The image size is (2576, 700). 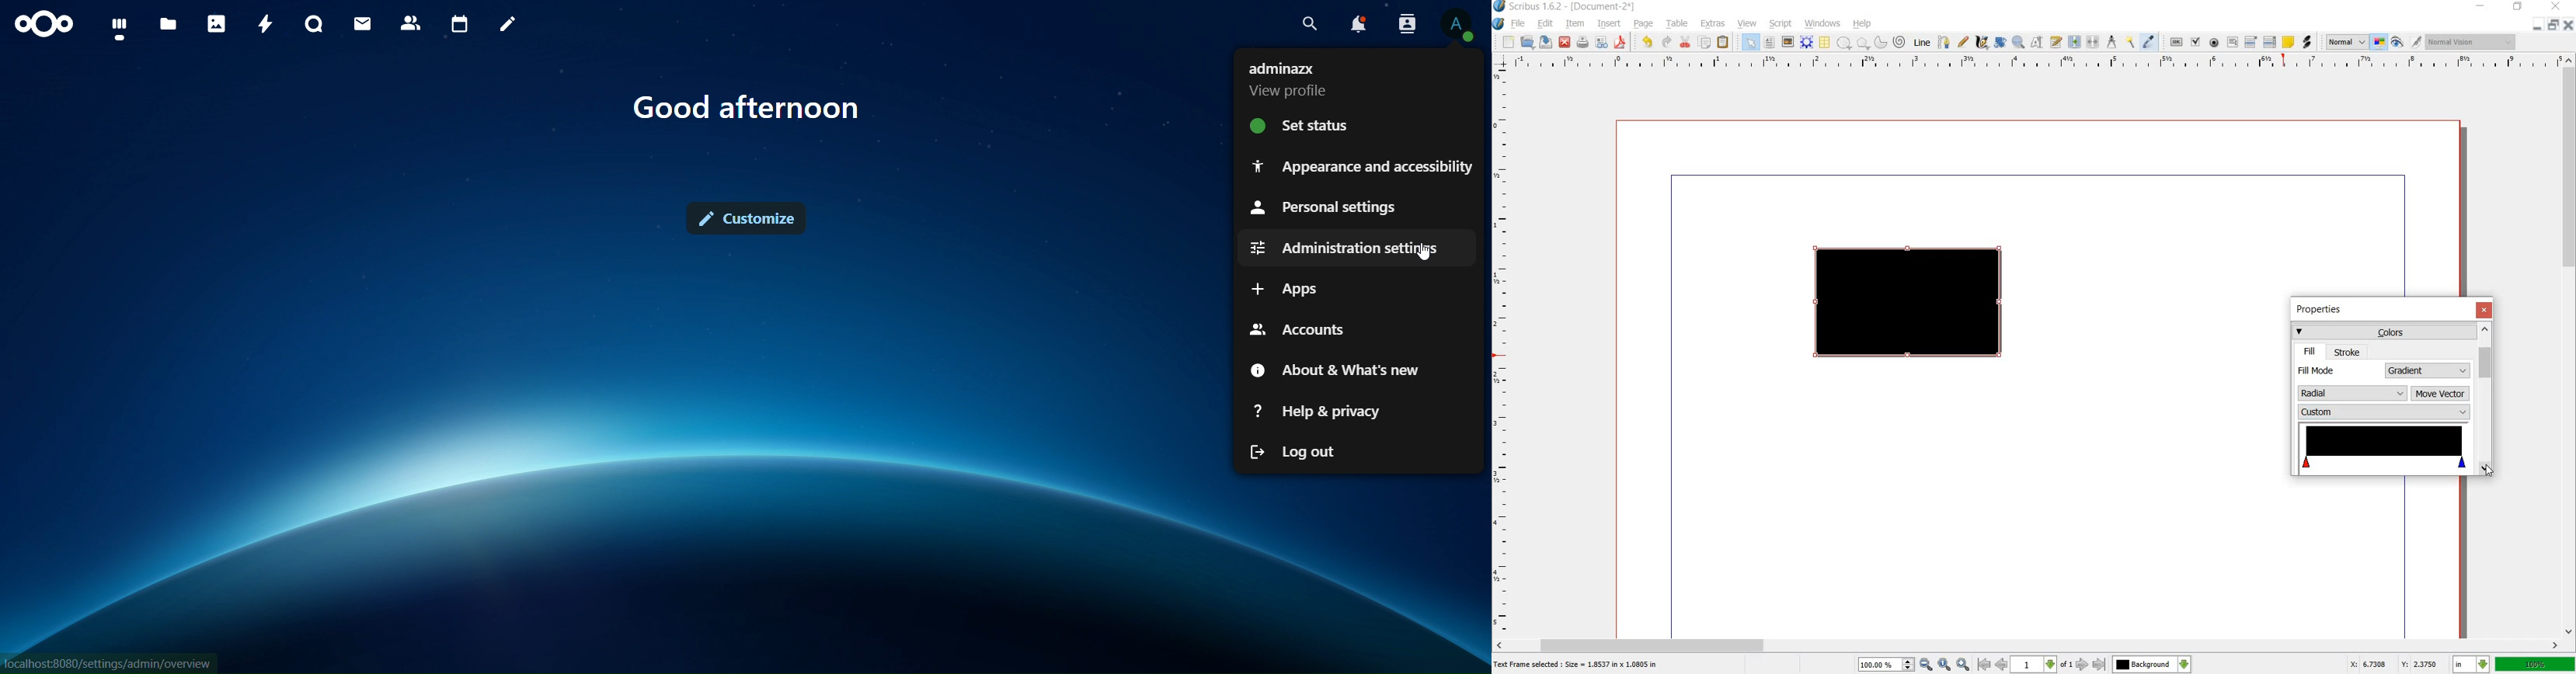 What do you see at coordinates (1574, 25) in the screenshot?
I see `item` at bounding box center [1574, 25].